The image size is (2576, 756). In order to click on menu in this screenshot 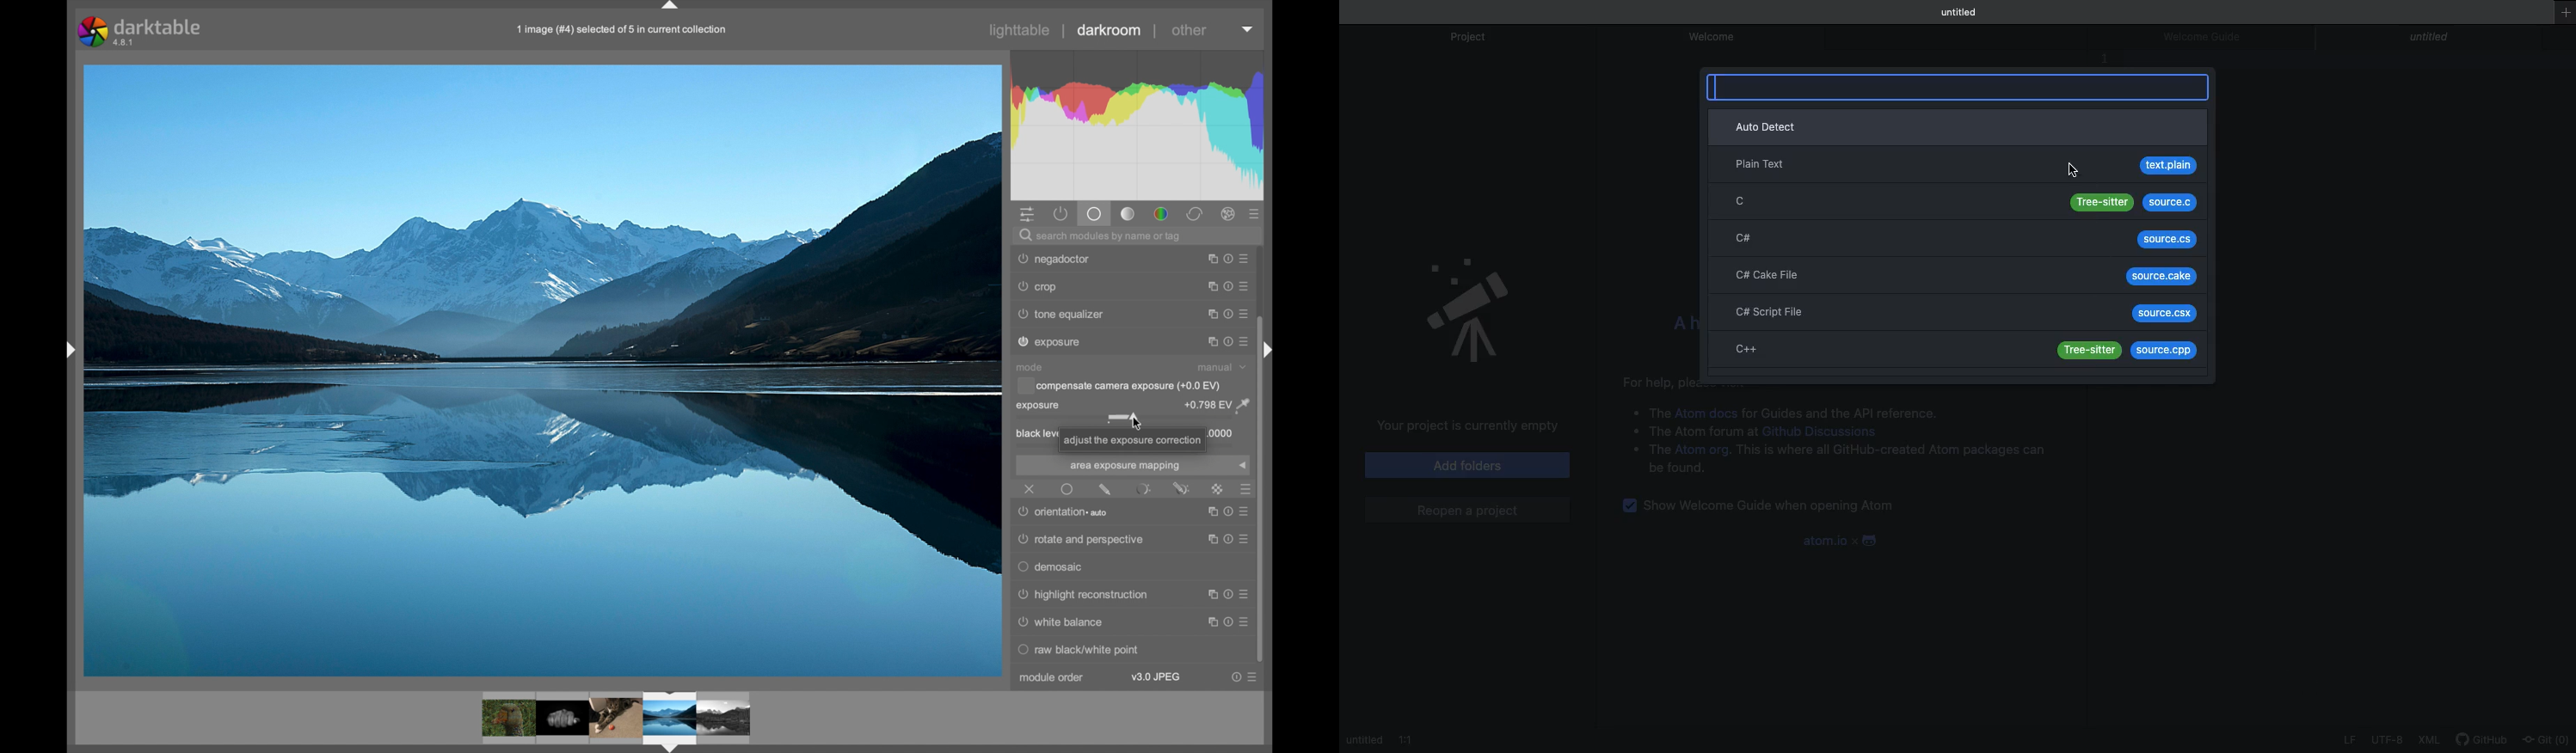, I will do `click(1225, 516)`.